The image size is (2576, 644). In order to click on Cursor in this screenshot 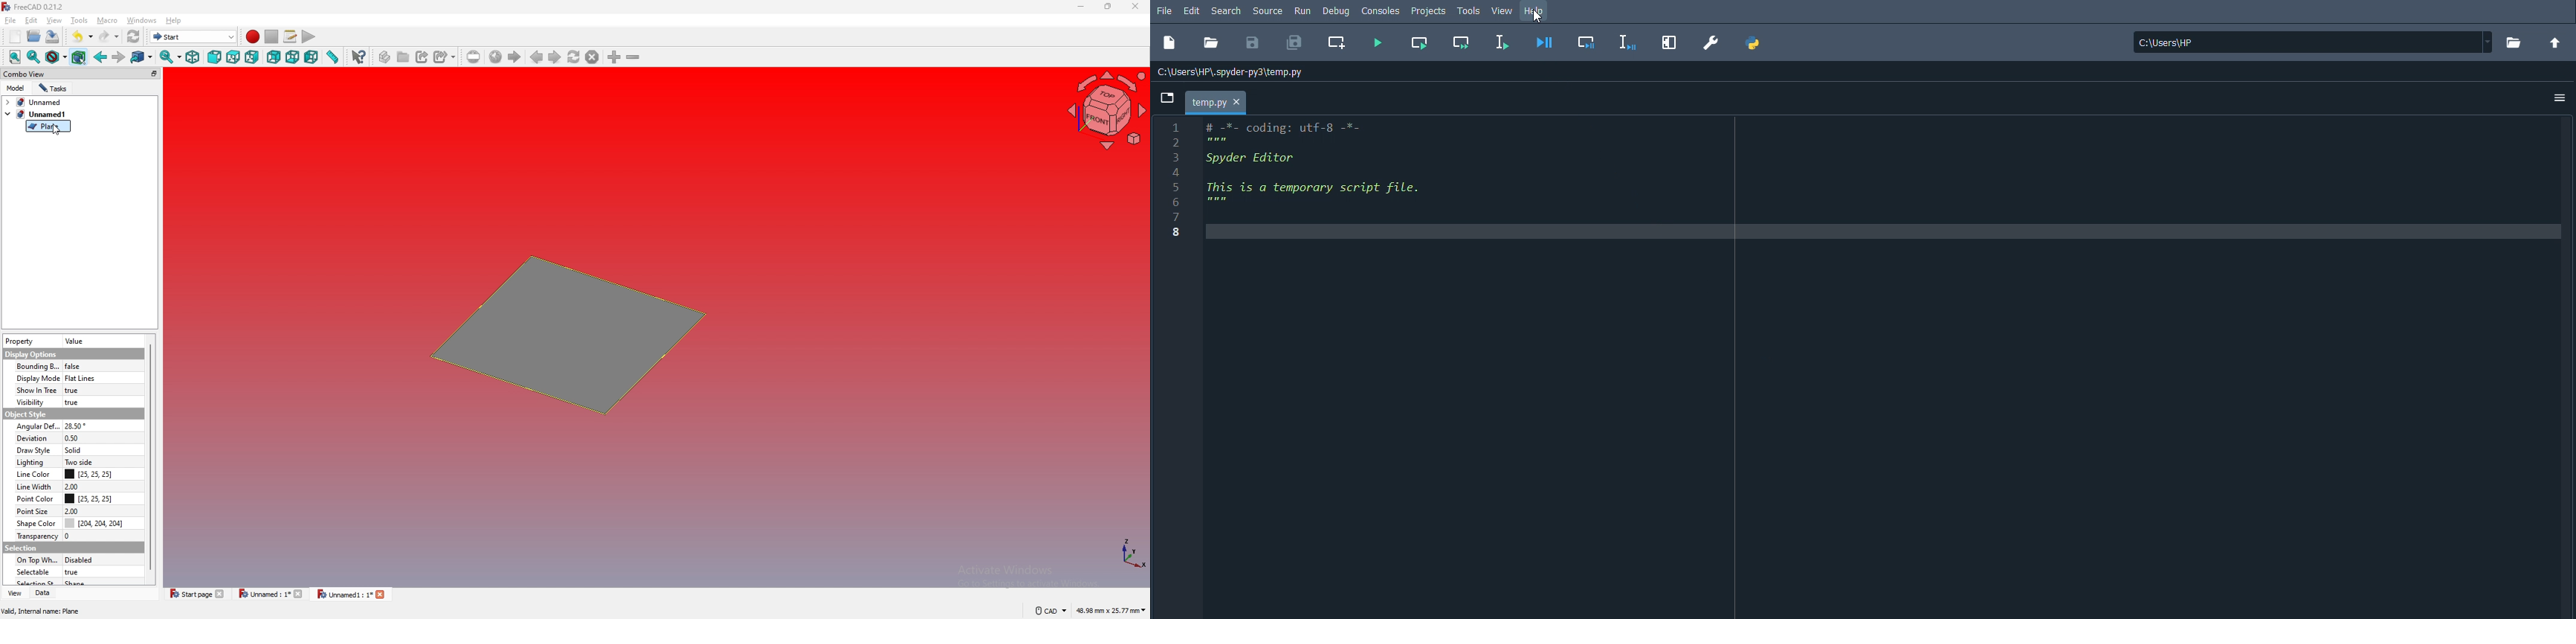, I will do `click(61, 131)`.